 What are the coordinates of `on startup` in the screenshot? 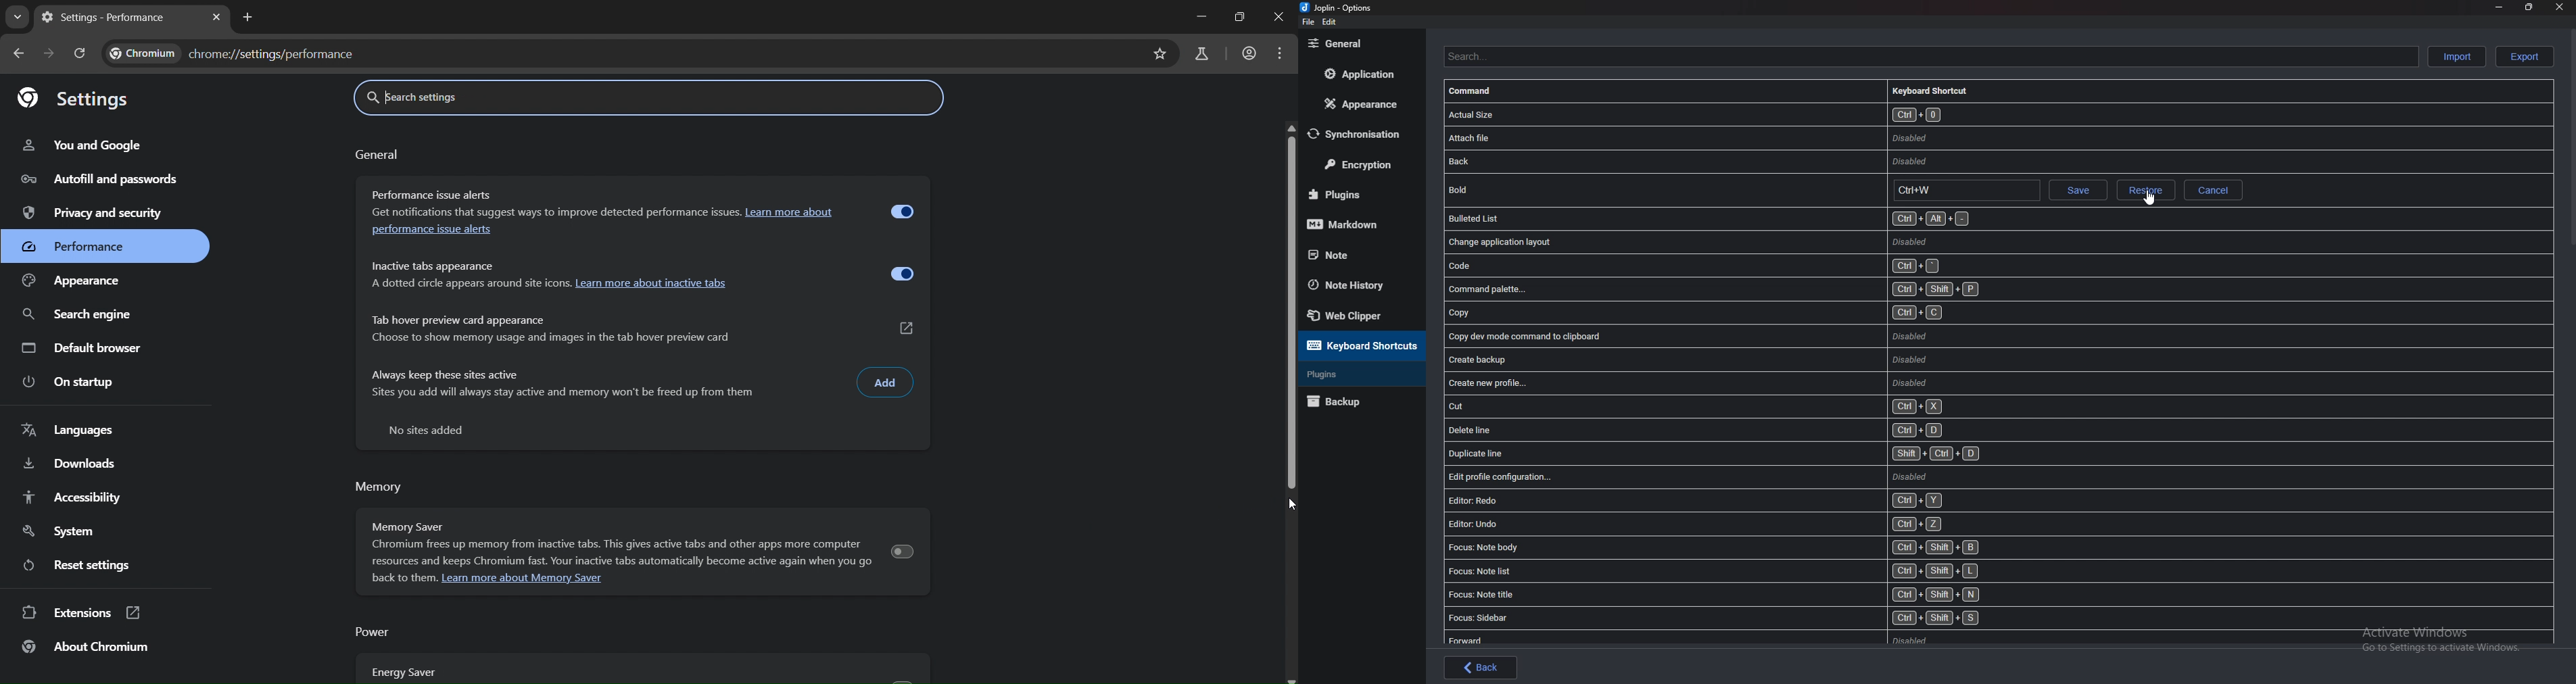 It's located at (78, 382).